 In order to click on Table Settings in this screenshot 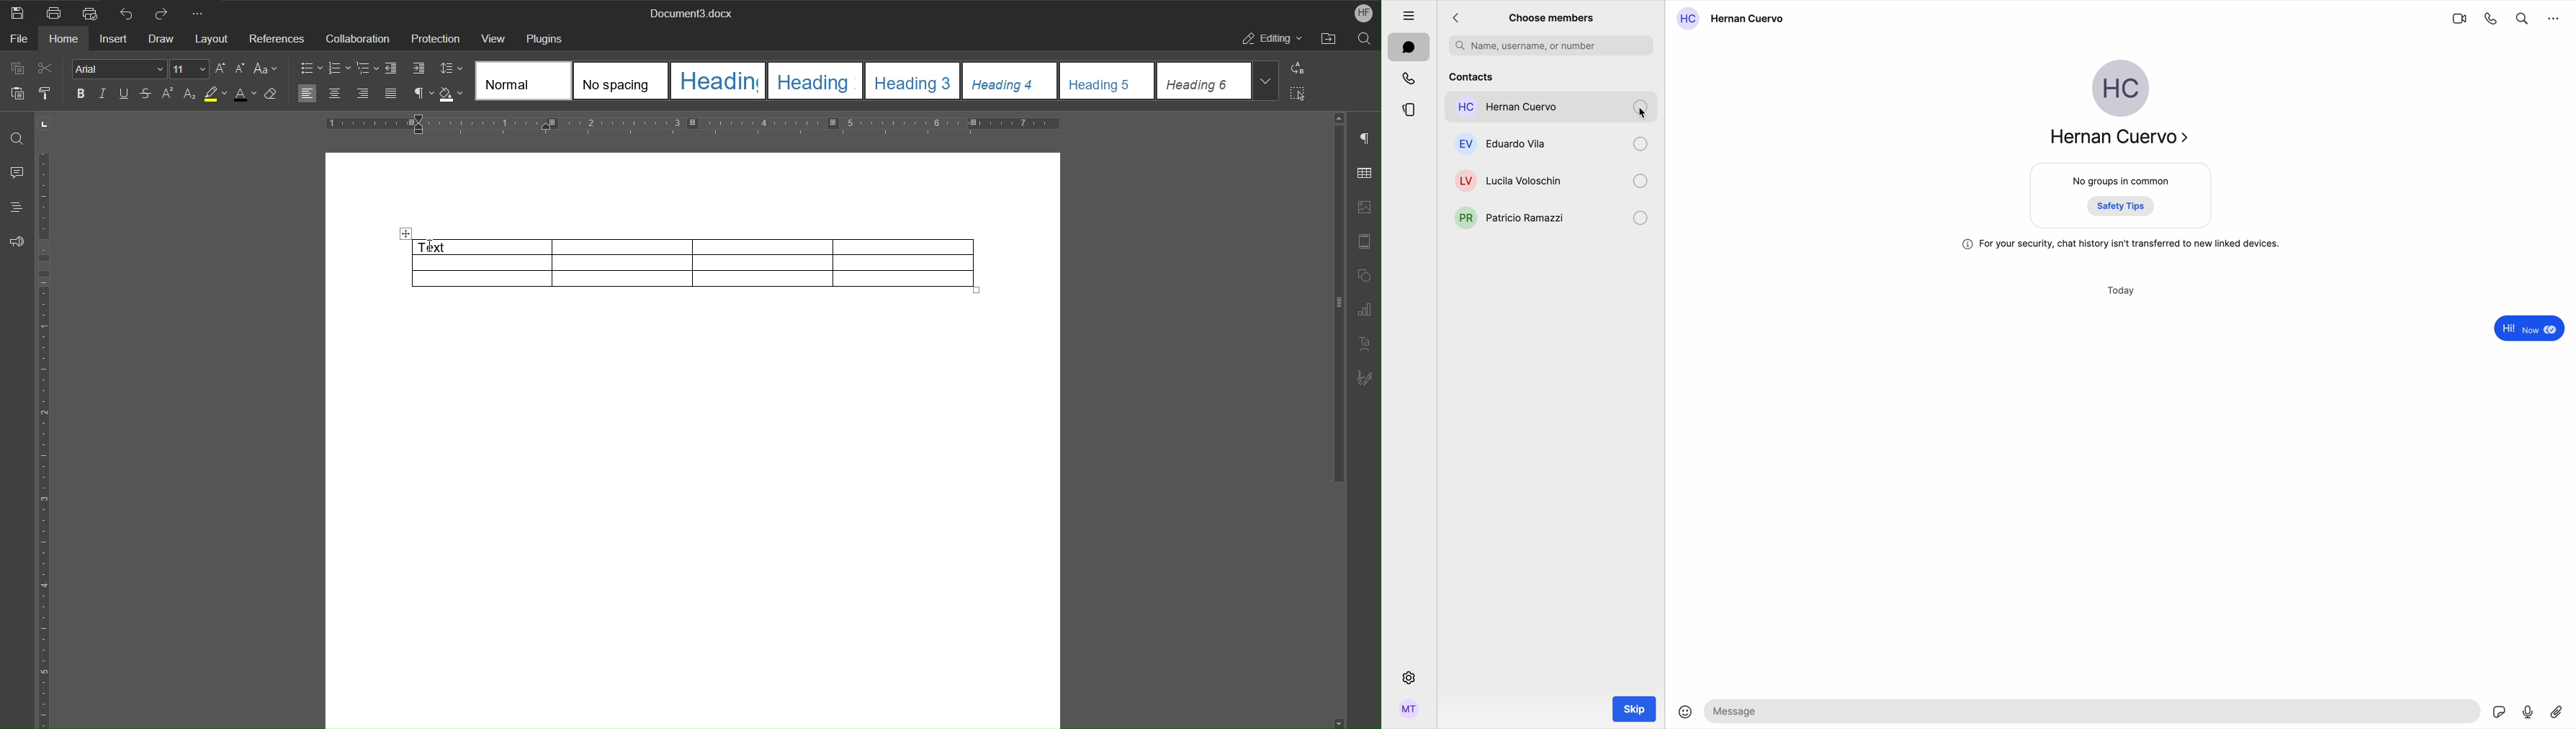, I will do `click(1365, 172)`.